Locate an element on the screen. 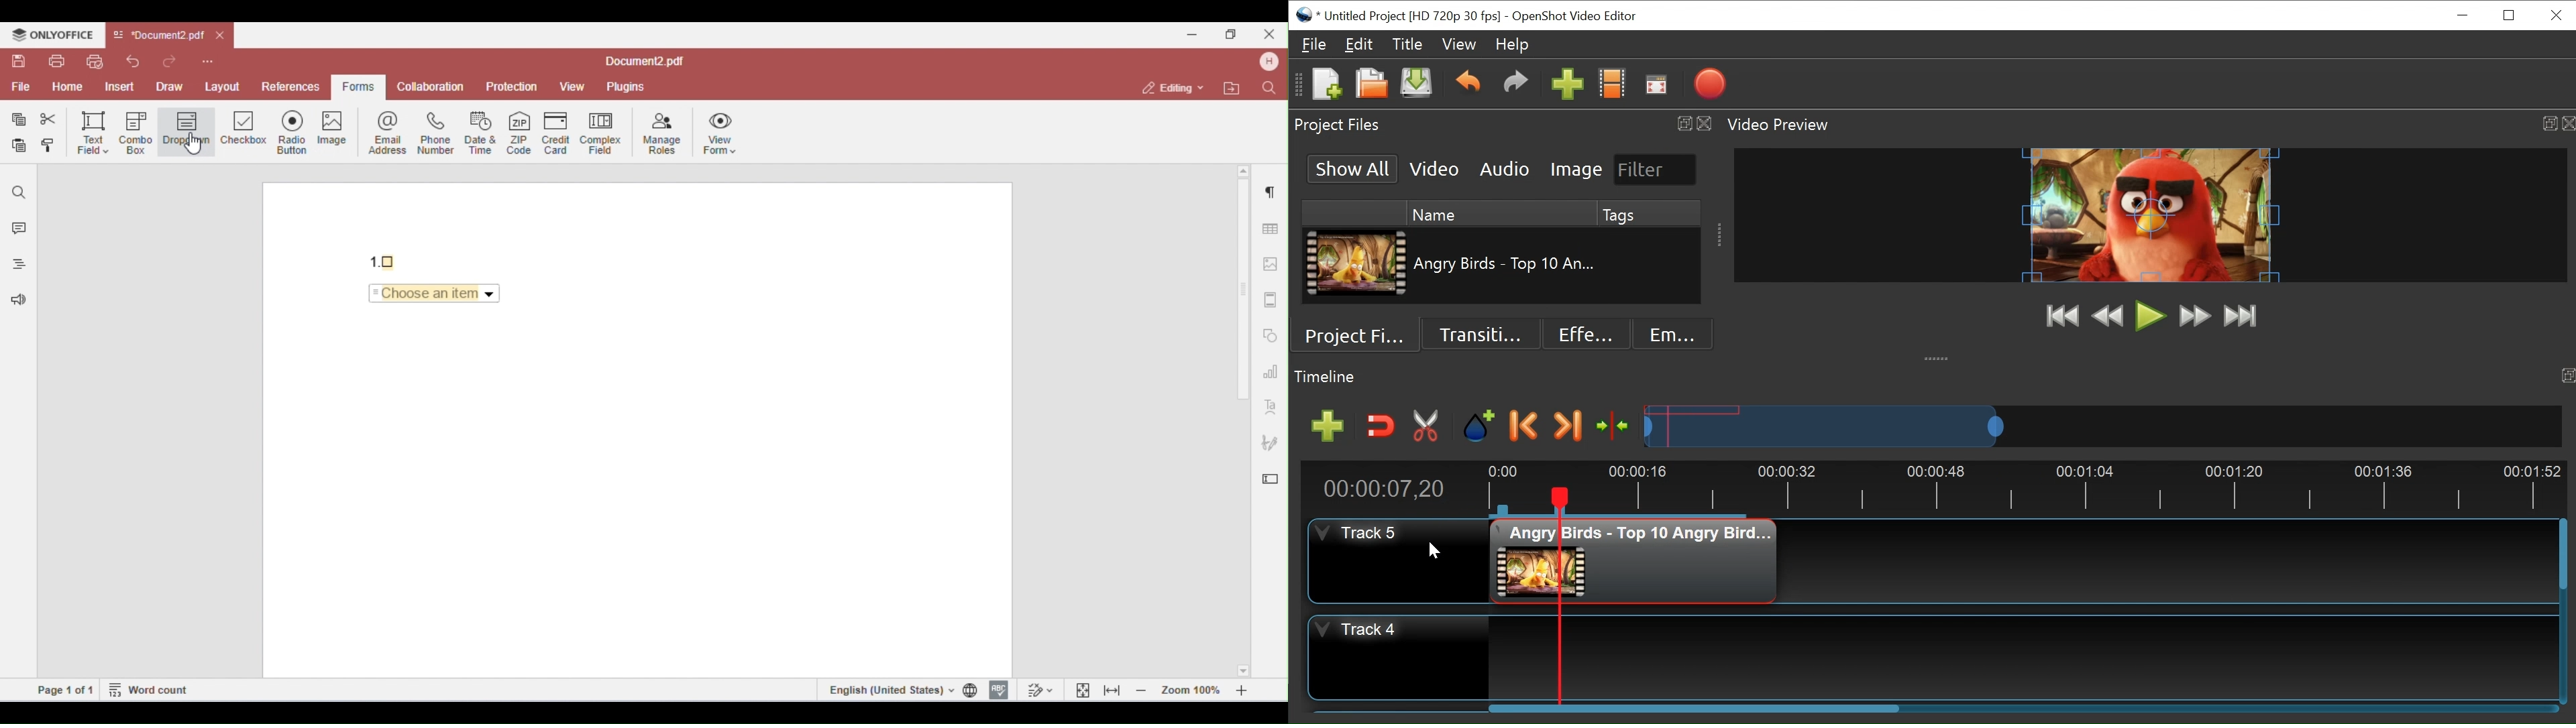 Image resolution: width=2576 pixels, height=728 pixels. Filter is located at coordinates (1651, 169).